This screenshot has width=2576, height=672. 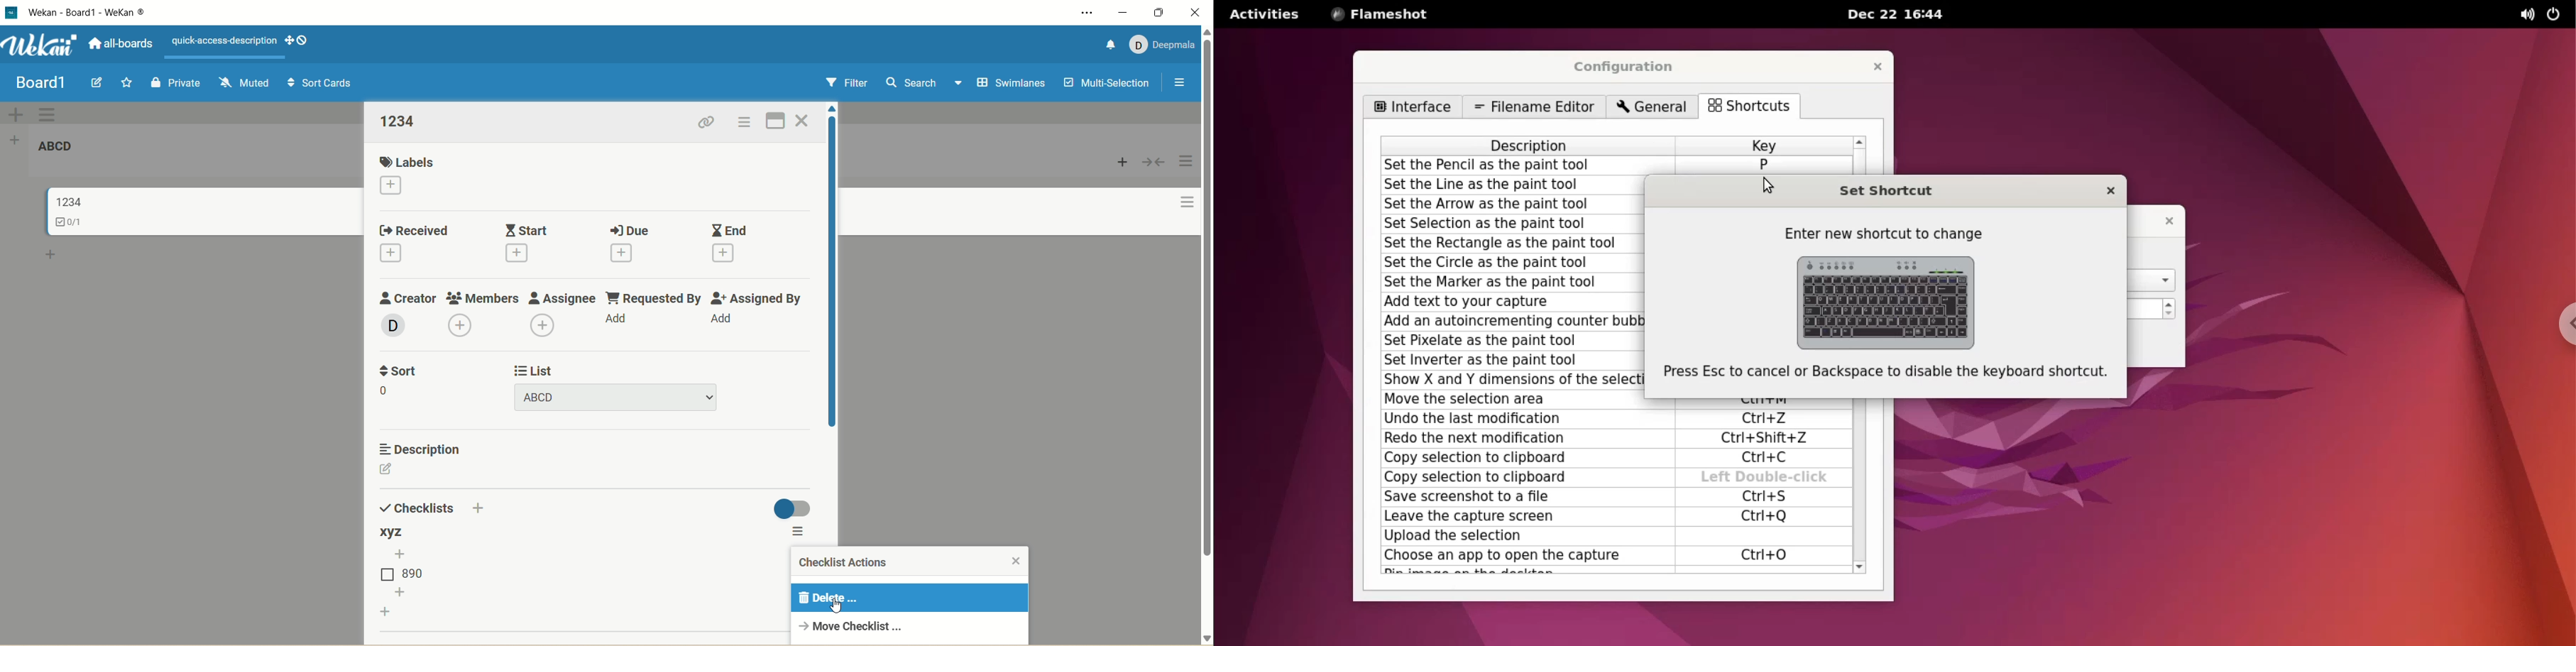 What do you see at coordinates (1522, 460) in the screenshot?
I see `copy selection to clipboard ` at bounding box center [1522, 460].